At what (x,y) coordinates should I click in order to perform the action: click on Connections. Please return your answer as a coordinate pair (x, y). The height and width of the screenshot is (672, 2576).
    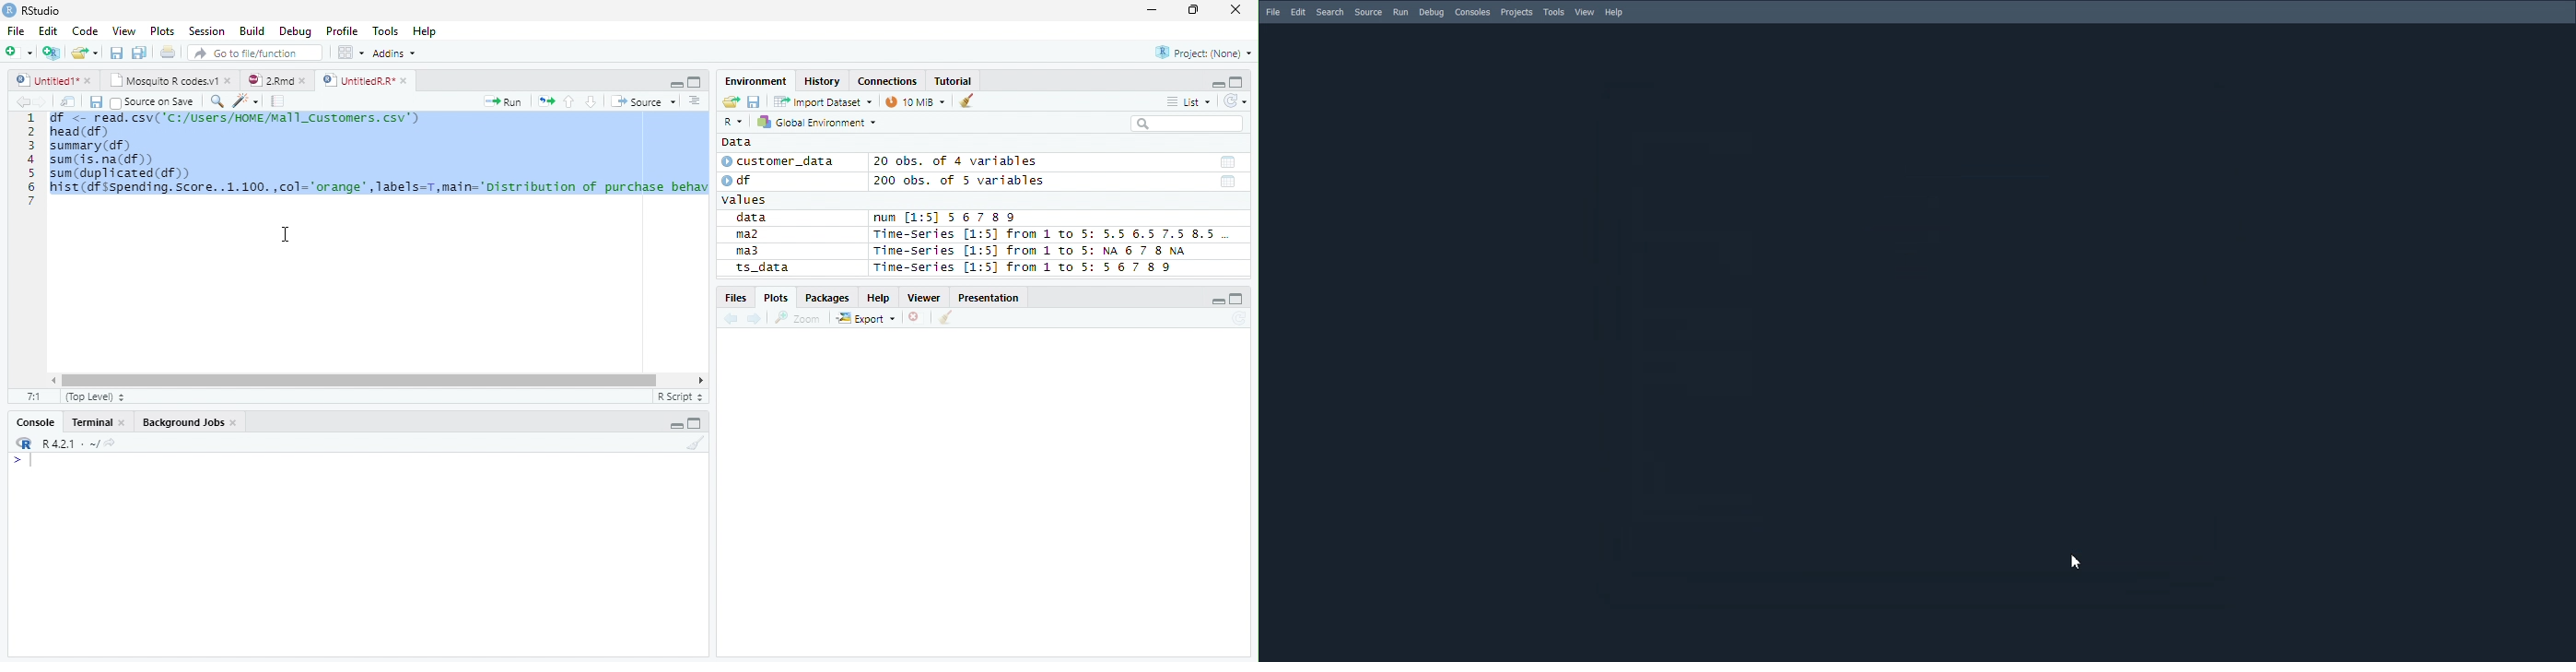
    Looking at the image, I should click on (887, 81).